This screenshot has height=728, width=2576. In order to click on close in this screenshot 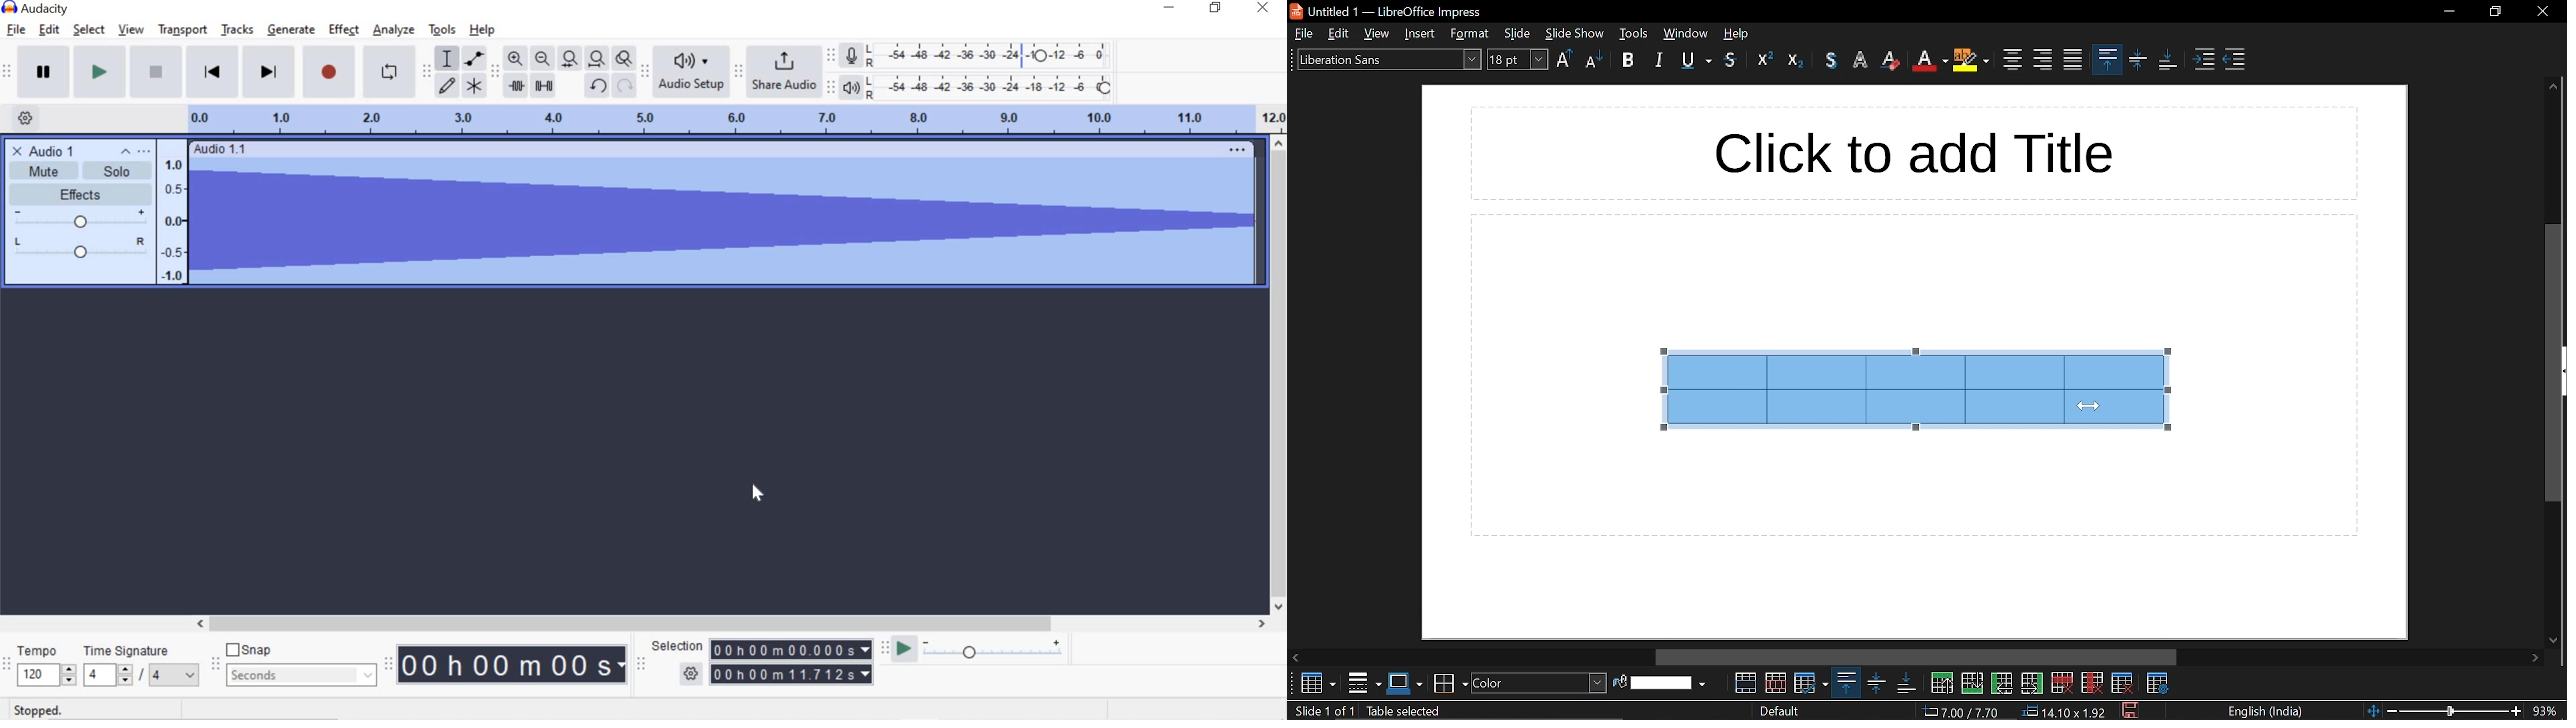, I will do `click(2537, 12)`.